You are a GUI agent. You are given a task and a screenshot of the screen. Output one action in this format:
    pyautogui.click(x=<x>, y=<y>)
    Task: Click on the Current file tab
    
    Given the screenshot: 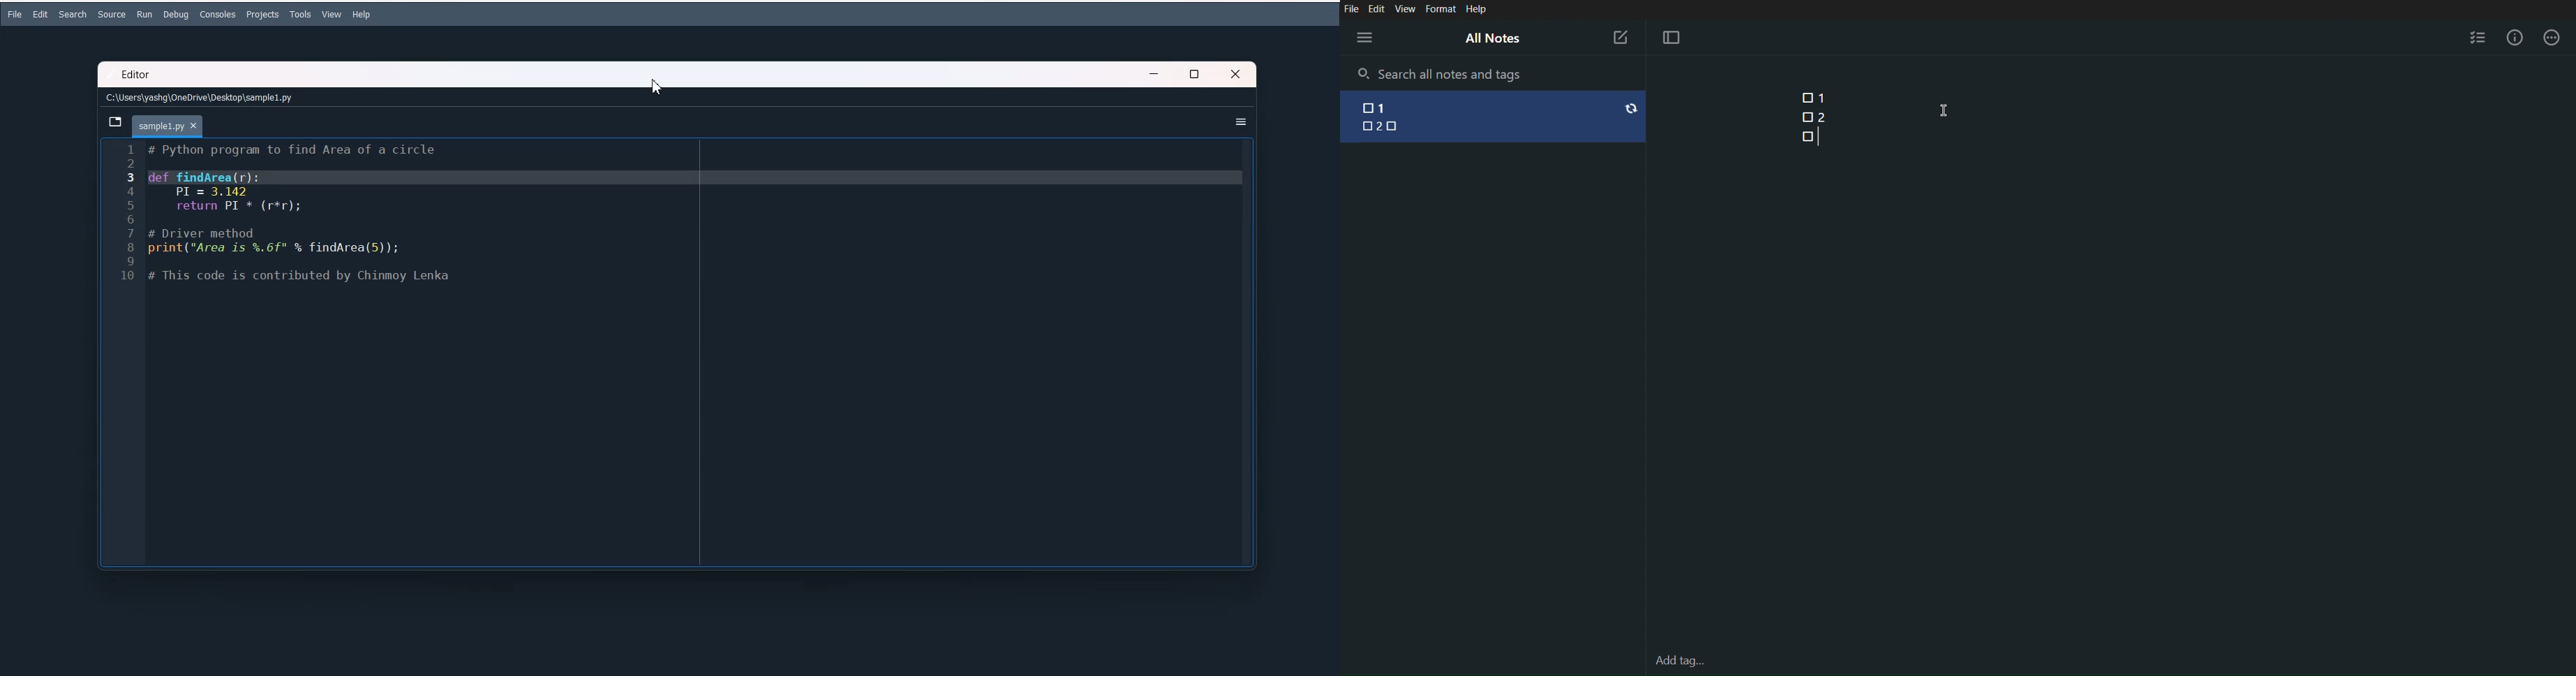 What is the action you would take?
    pyautogui.click(x=168, y=127)
    